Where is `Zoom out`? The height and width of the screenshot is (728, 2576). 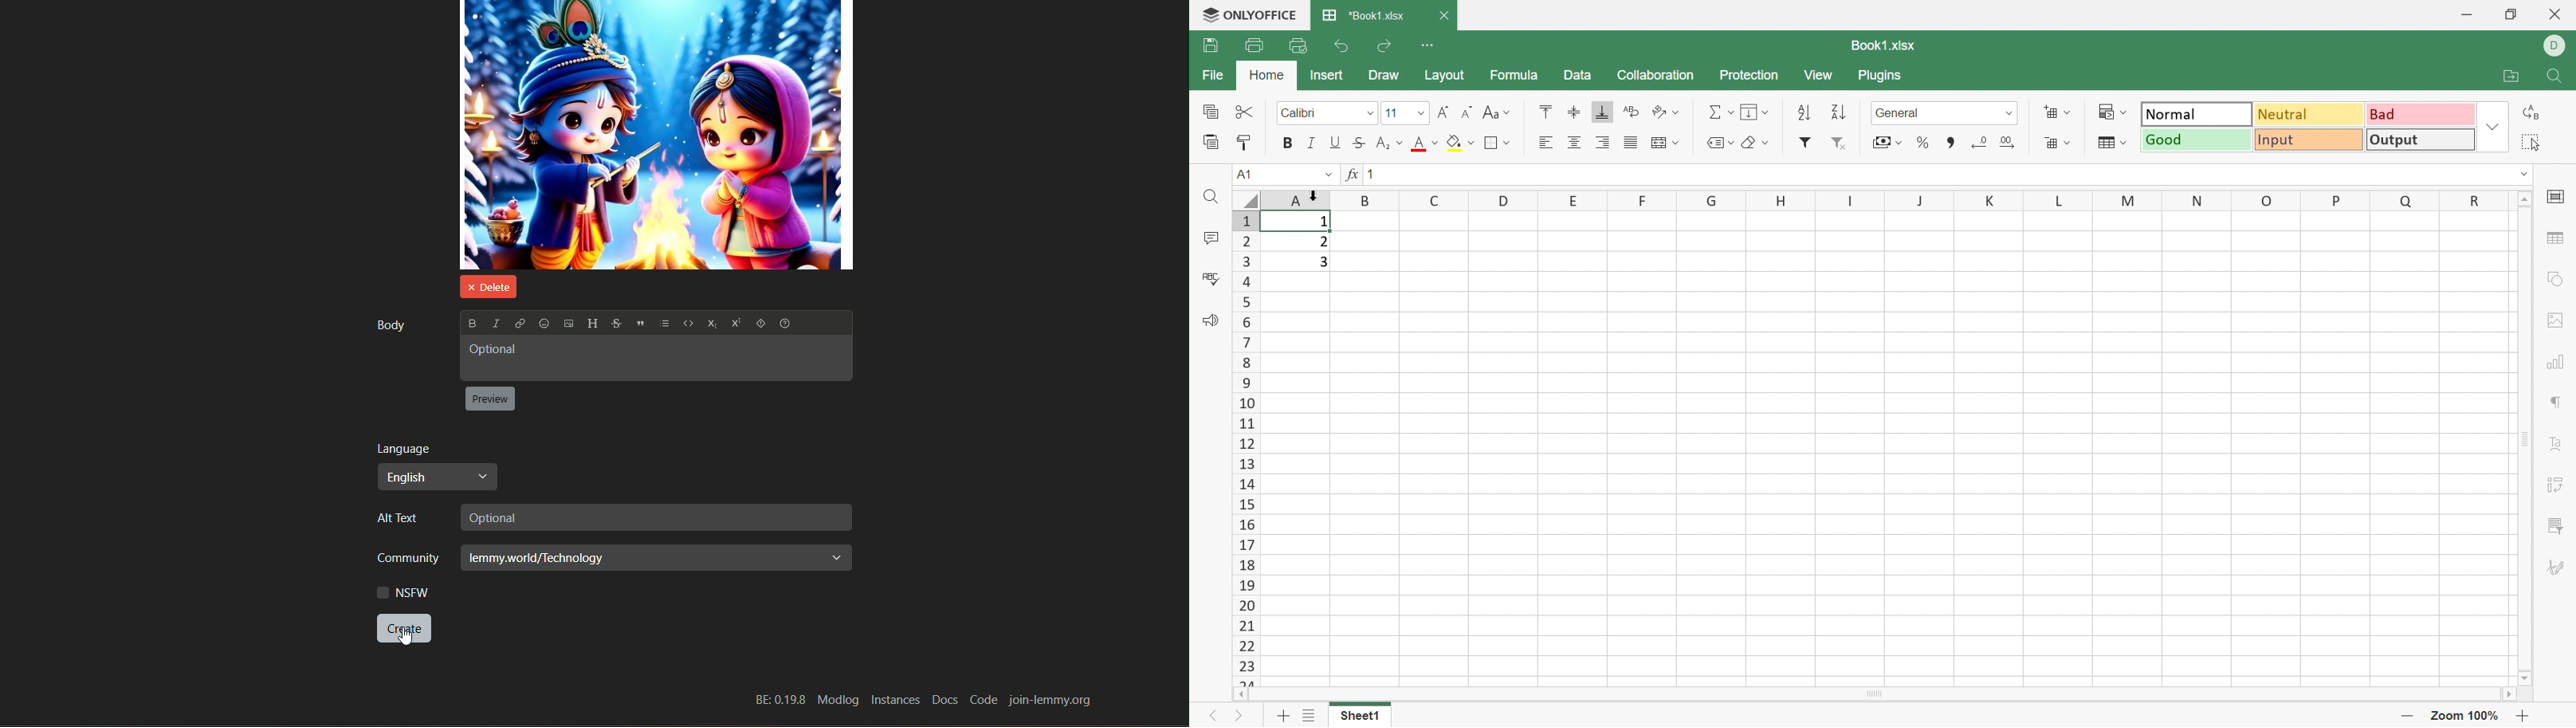 Zoom out is located at coordinates (2410, 718).